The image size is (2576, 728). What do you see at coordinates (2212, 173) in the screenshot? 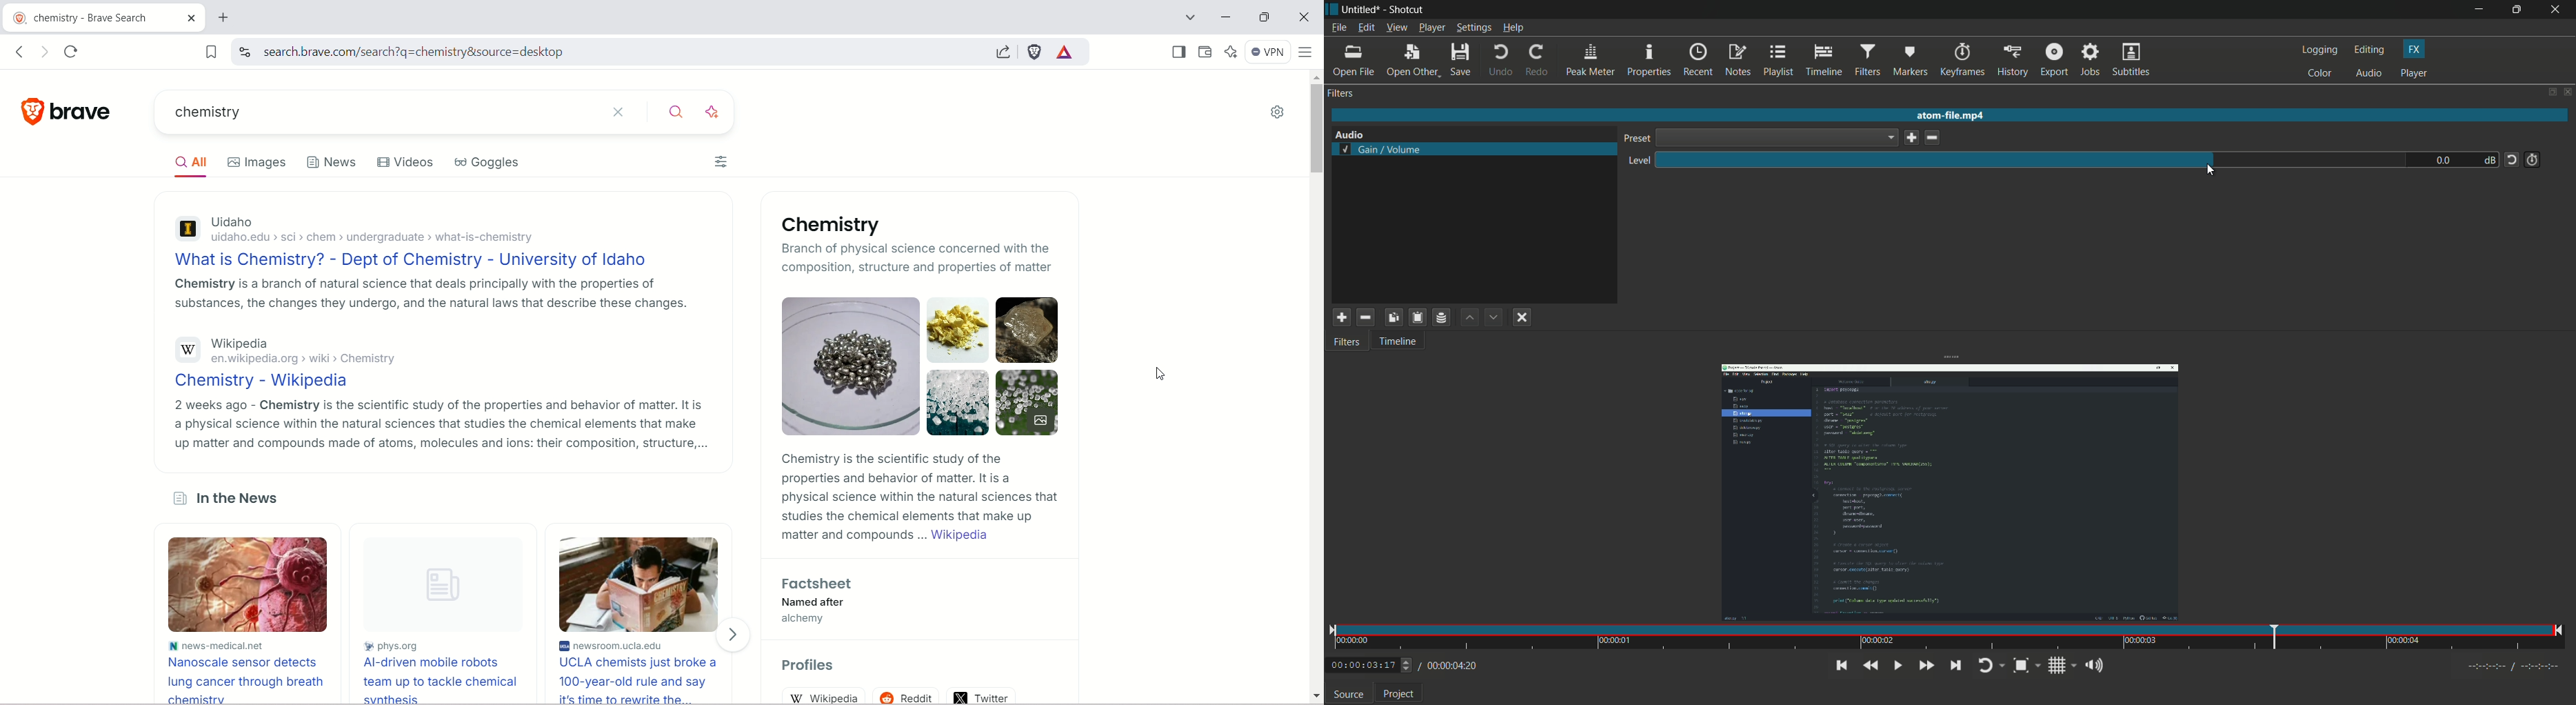
I see `cursor` at bounding box center [2212, 173].